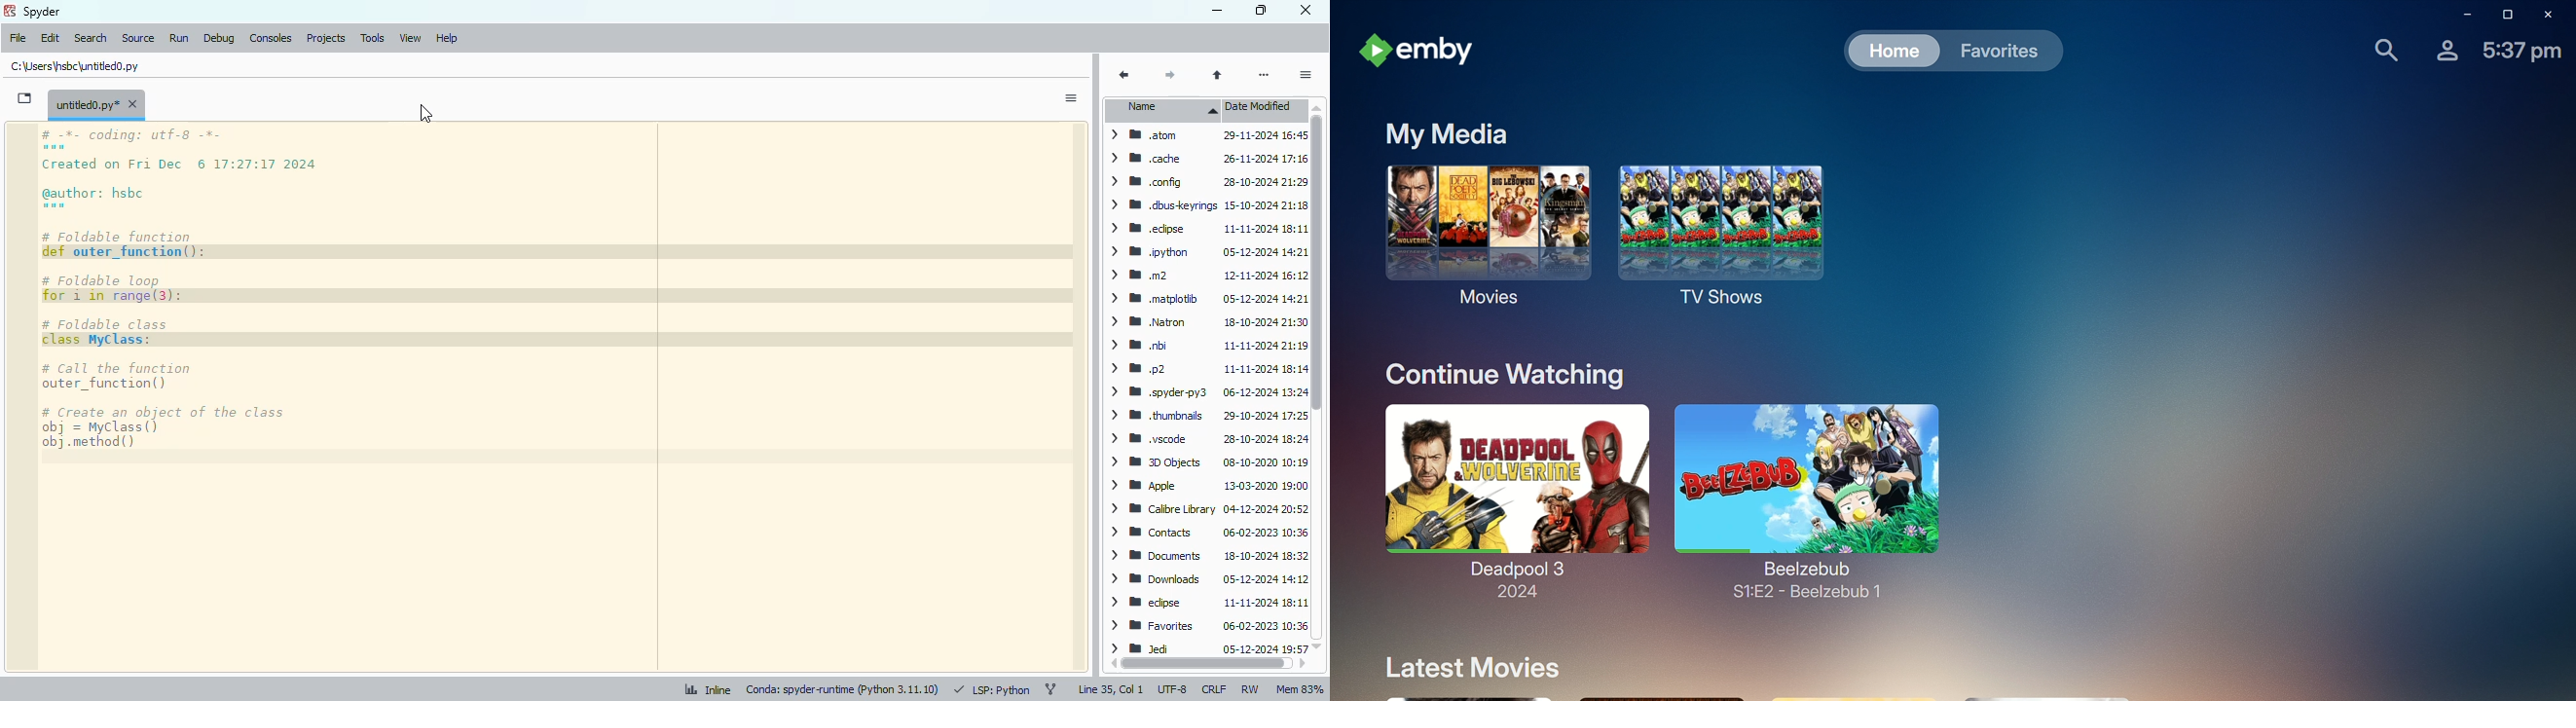 Image resolution: width=2576 pixels, height=728 pixels. Describe the element at coordinates (270, 38) in the screenshot. I see `consoles` at that location.